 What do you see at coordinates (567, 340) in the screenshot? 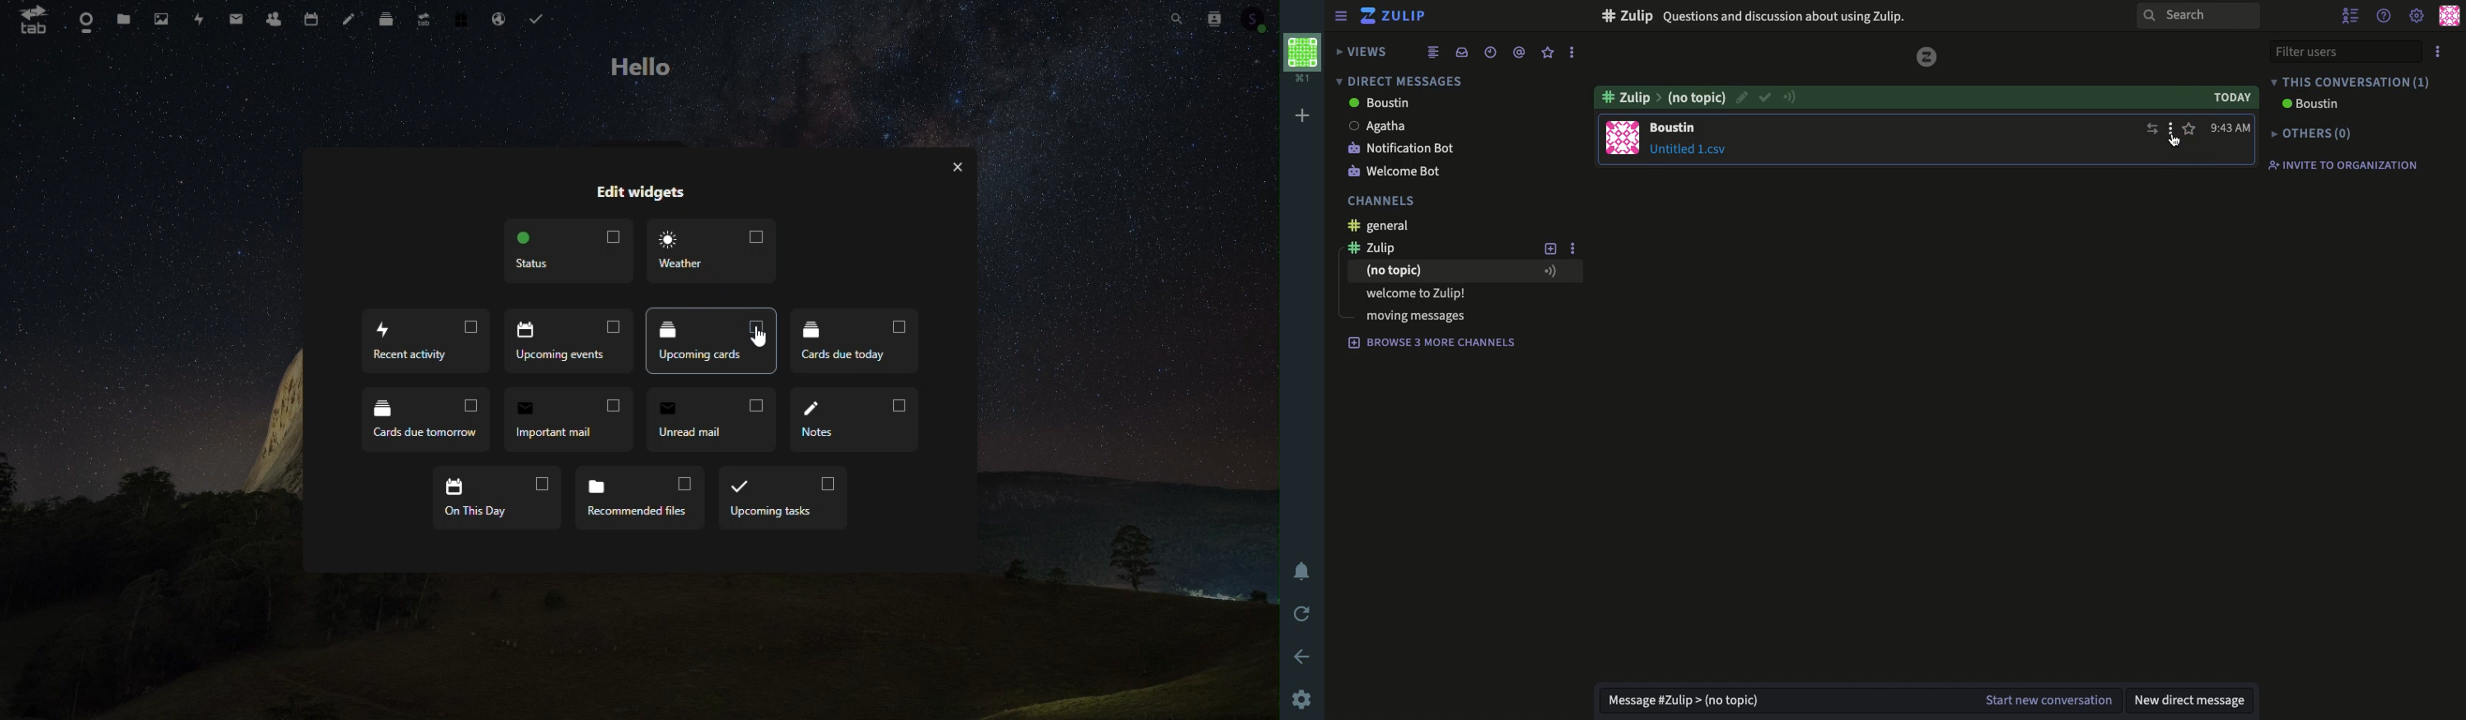
I see `Upcoming events ` at bounding box center [567, 340].